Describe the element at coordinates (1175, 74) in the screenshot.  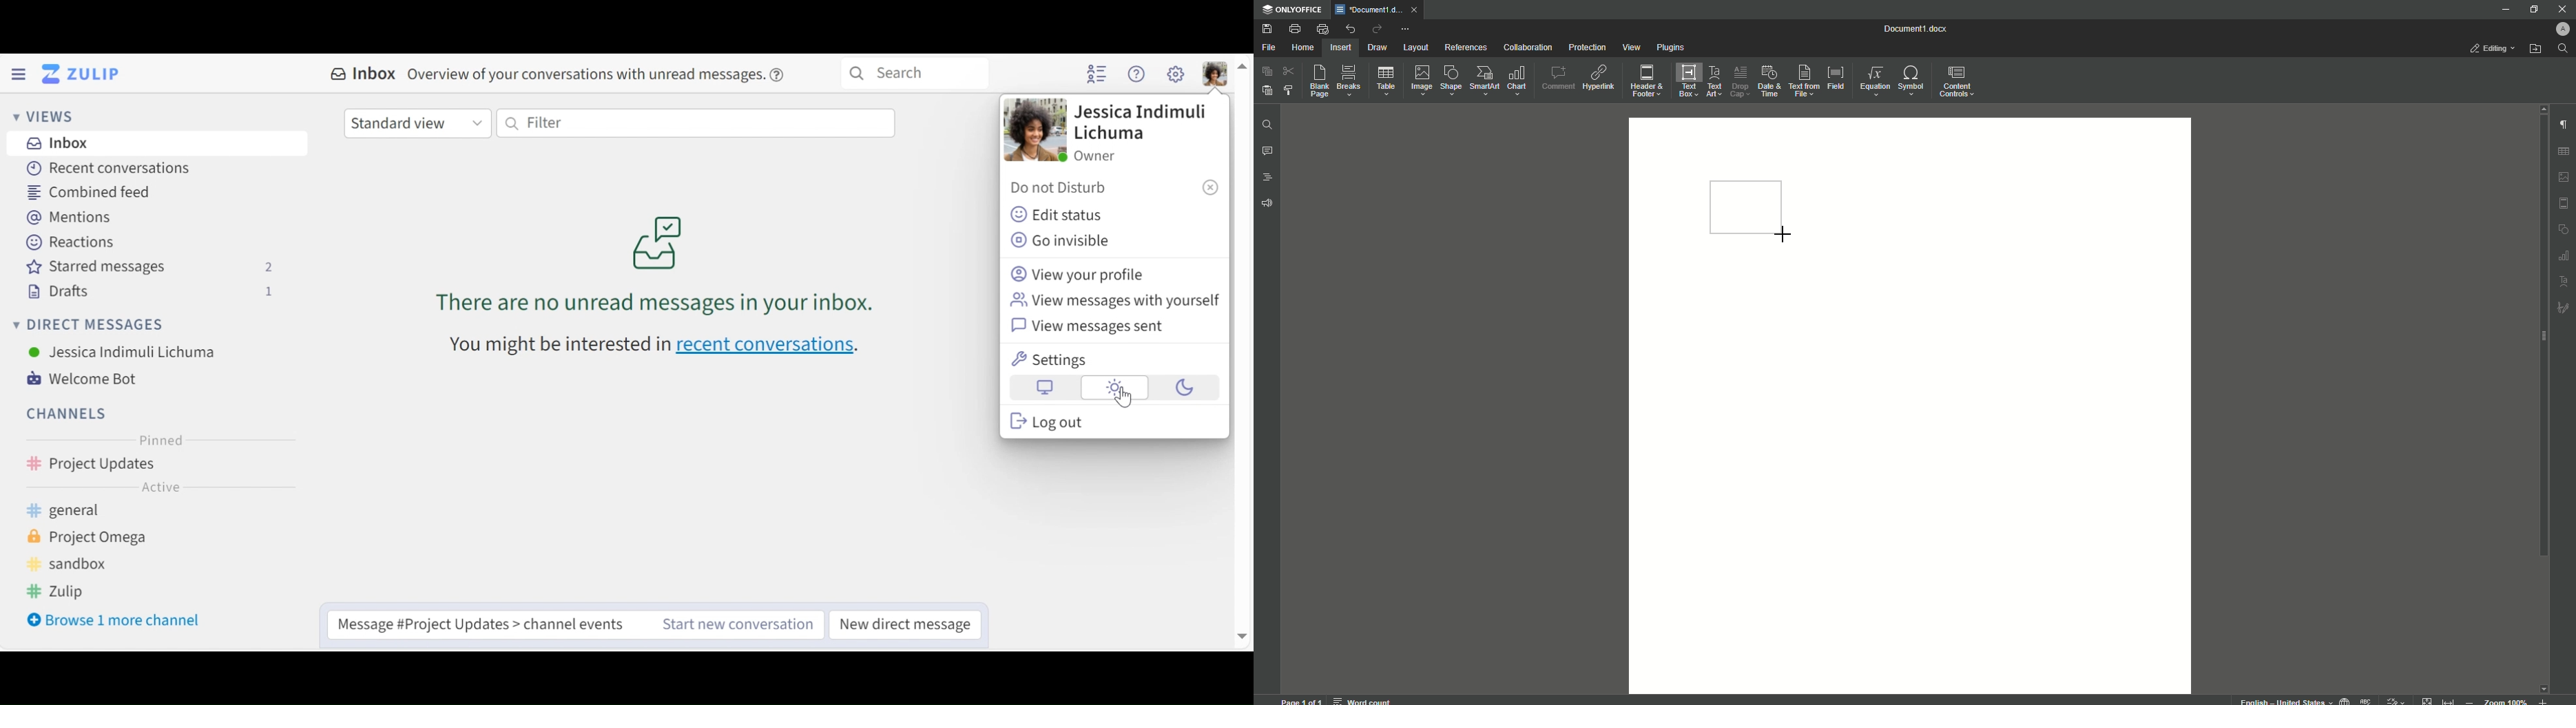
I see `settings` at that location.